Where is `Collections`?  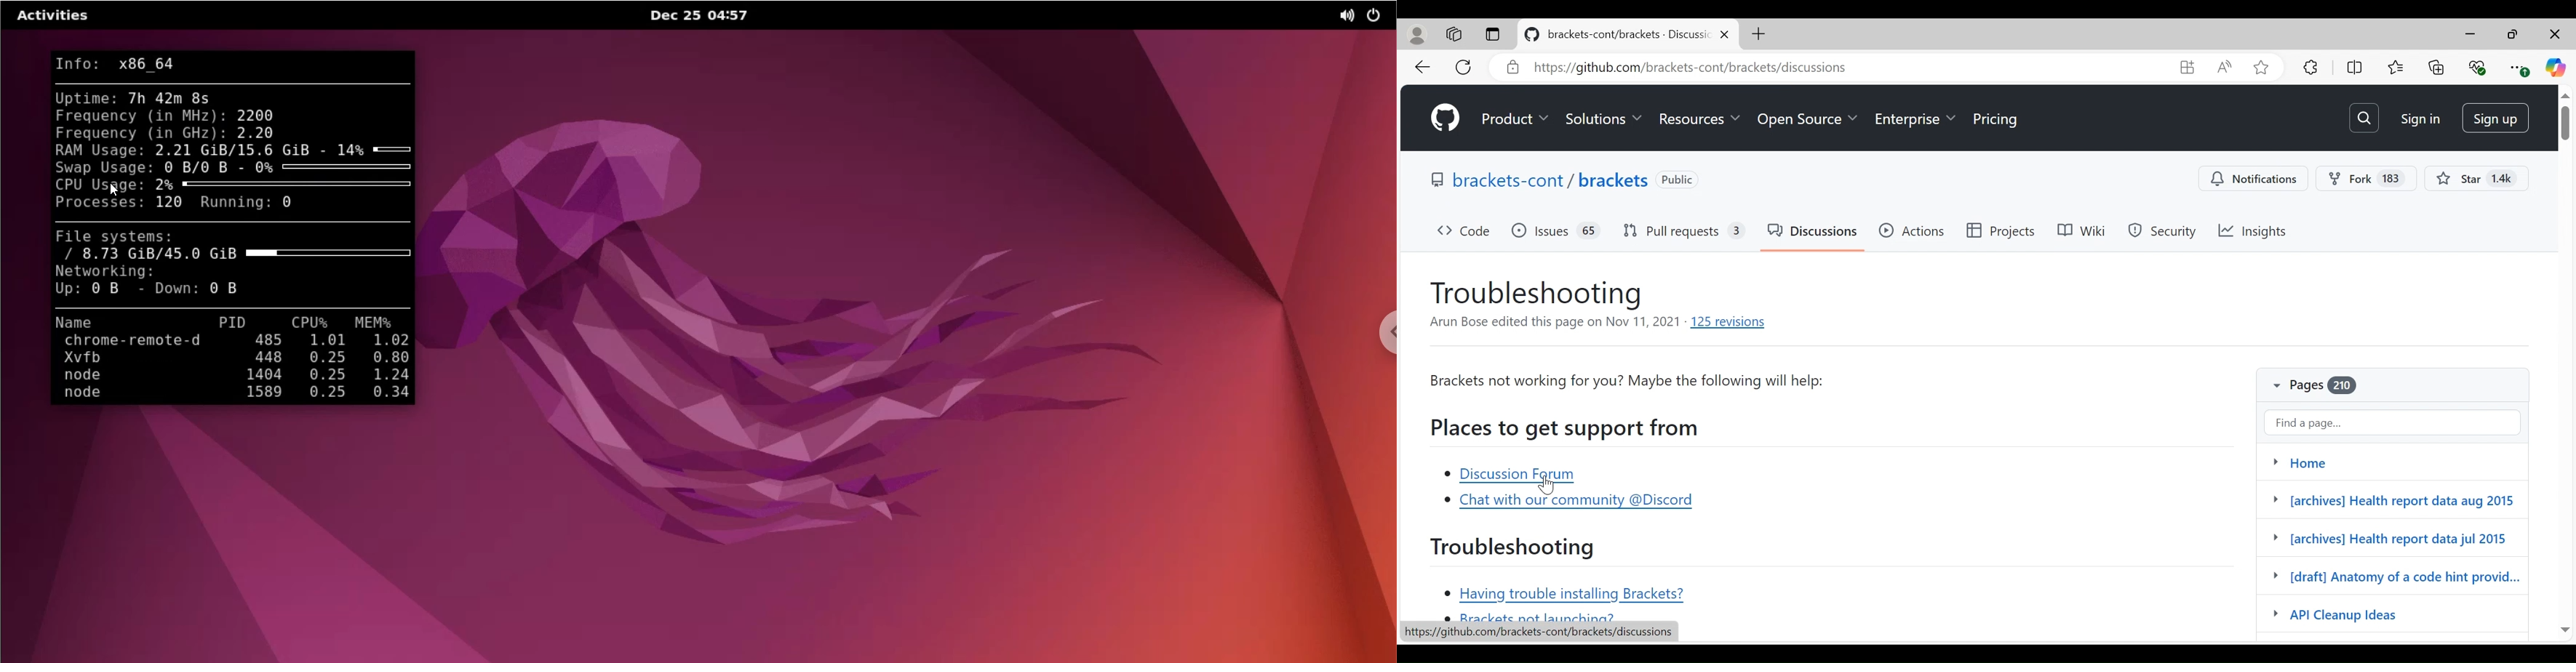 Collections is located at coordinates (2437, 67).